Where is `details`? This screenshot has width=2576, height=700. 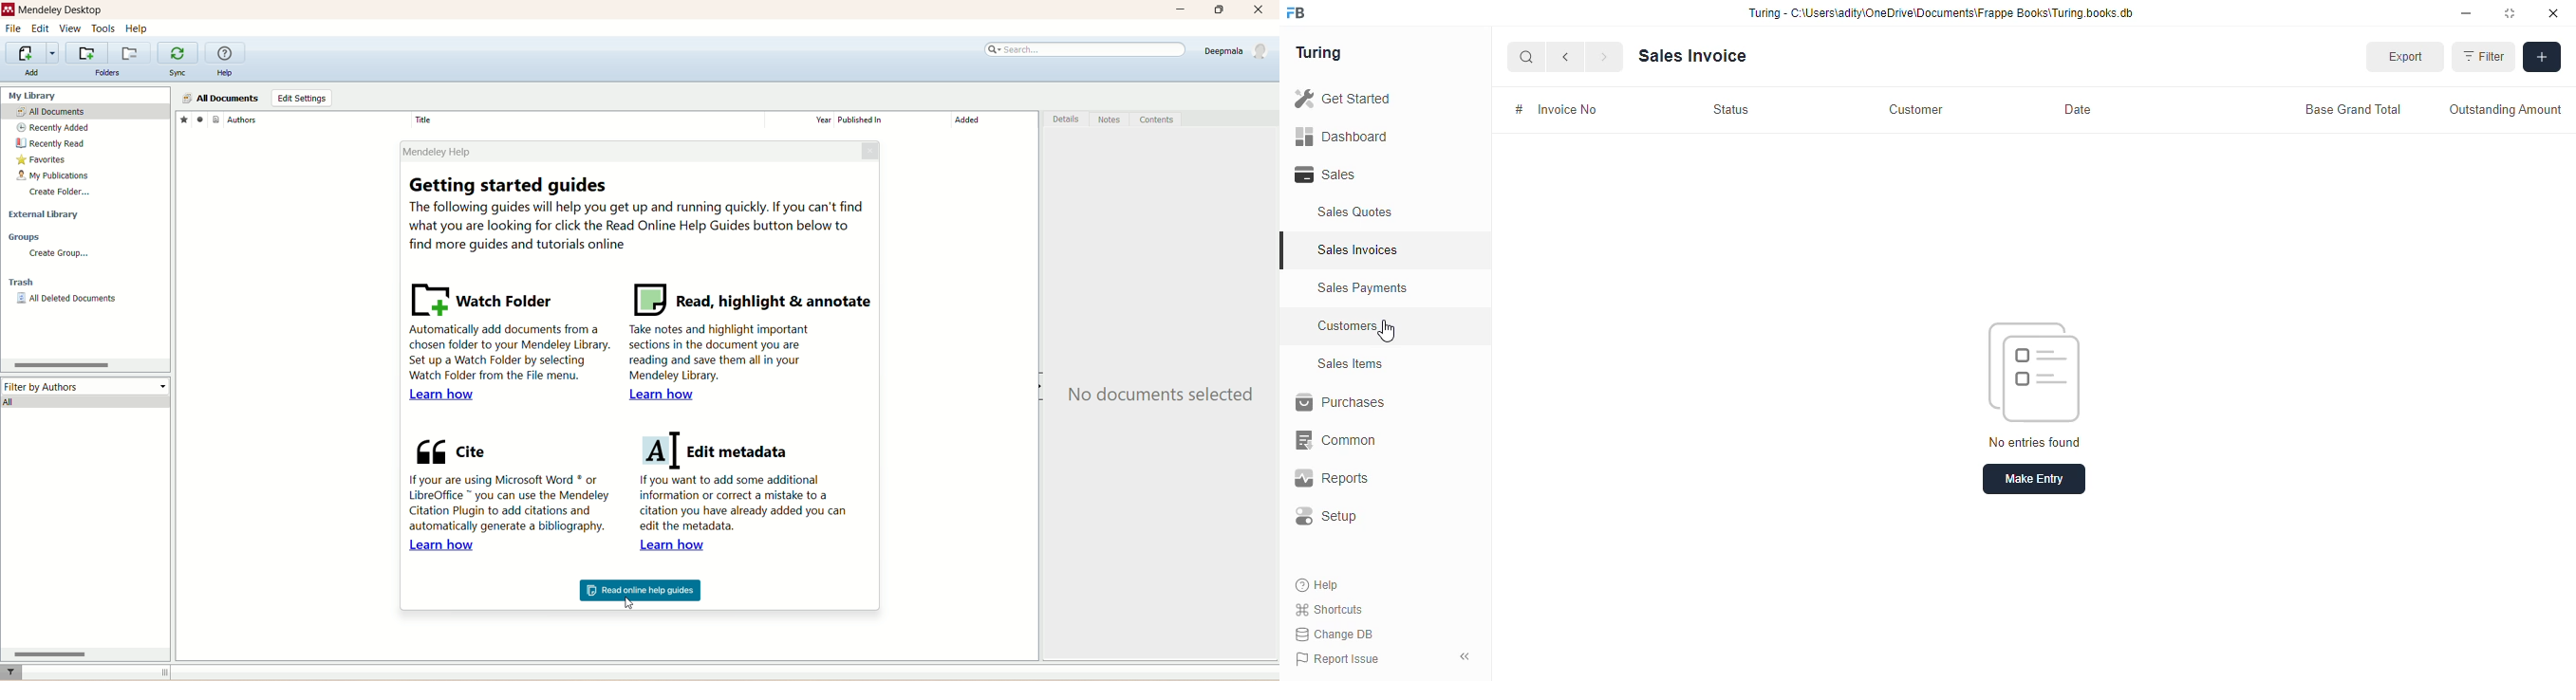
details is located at coordinates (1066, 119).